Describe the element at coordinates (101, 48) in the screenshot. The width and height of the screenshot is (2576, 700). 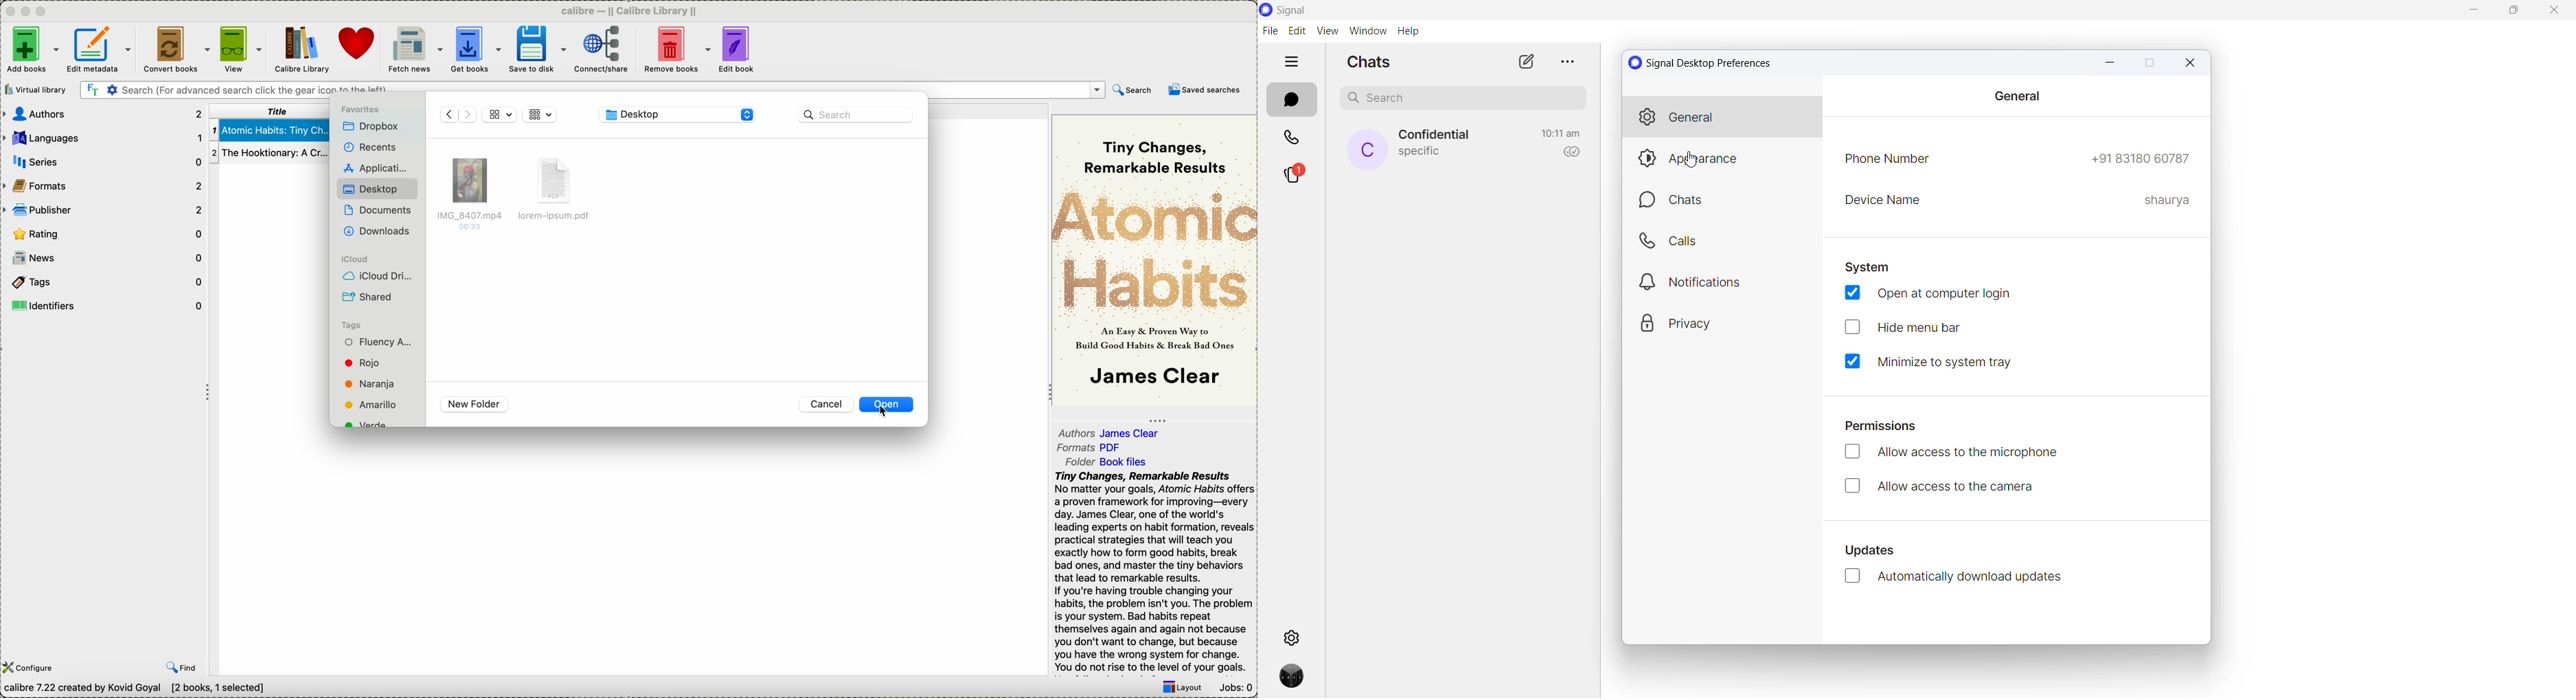
I see `edit metadata` at that location.